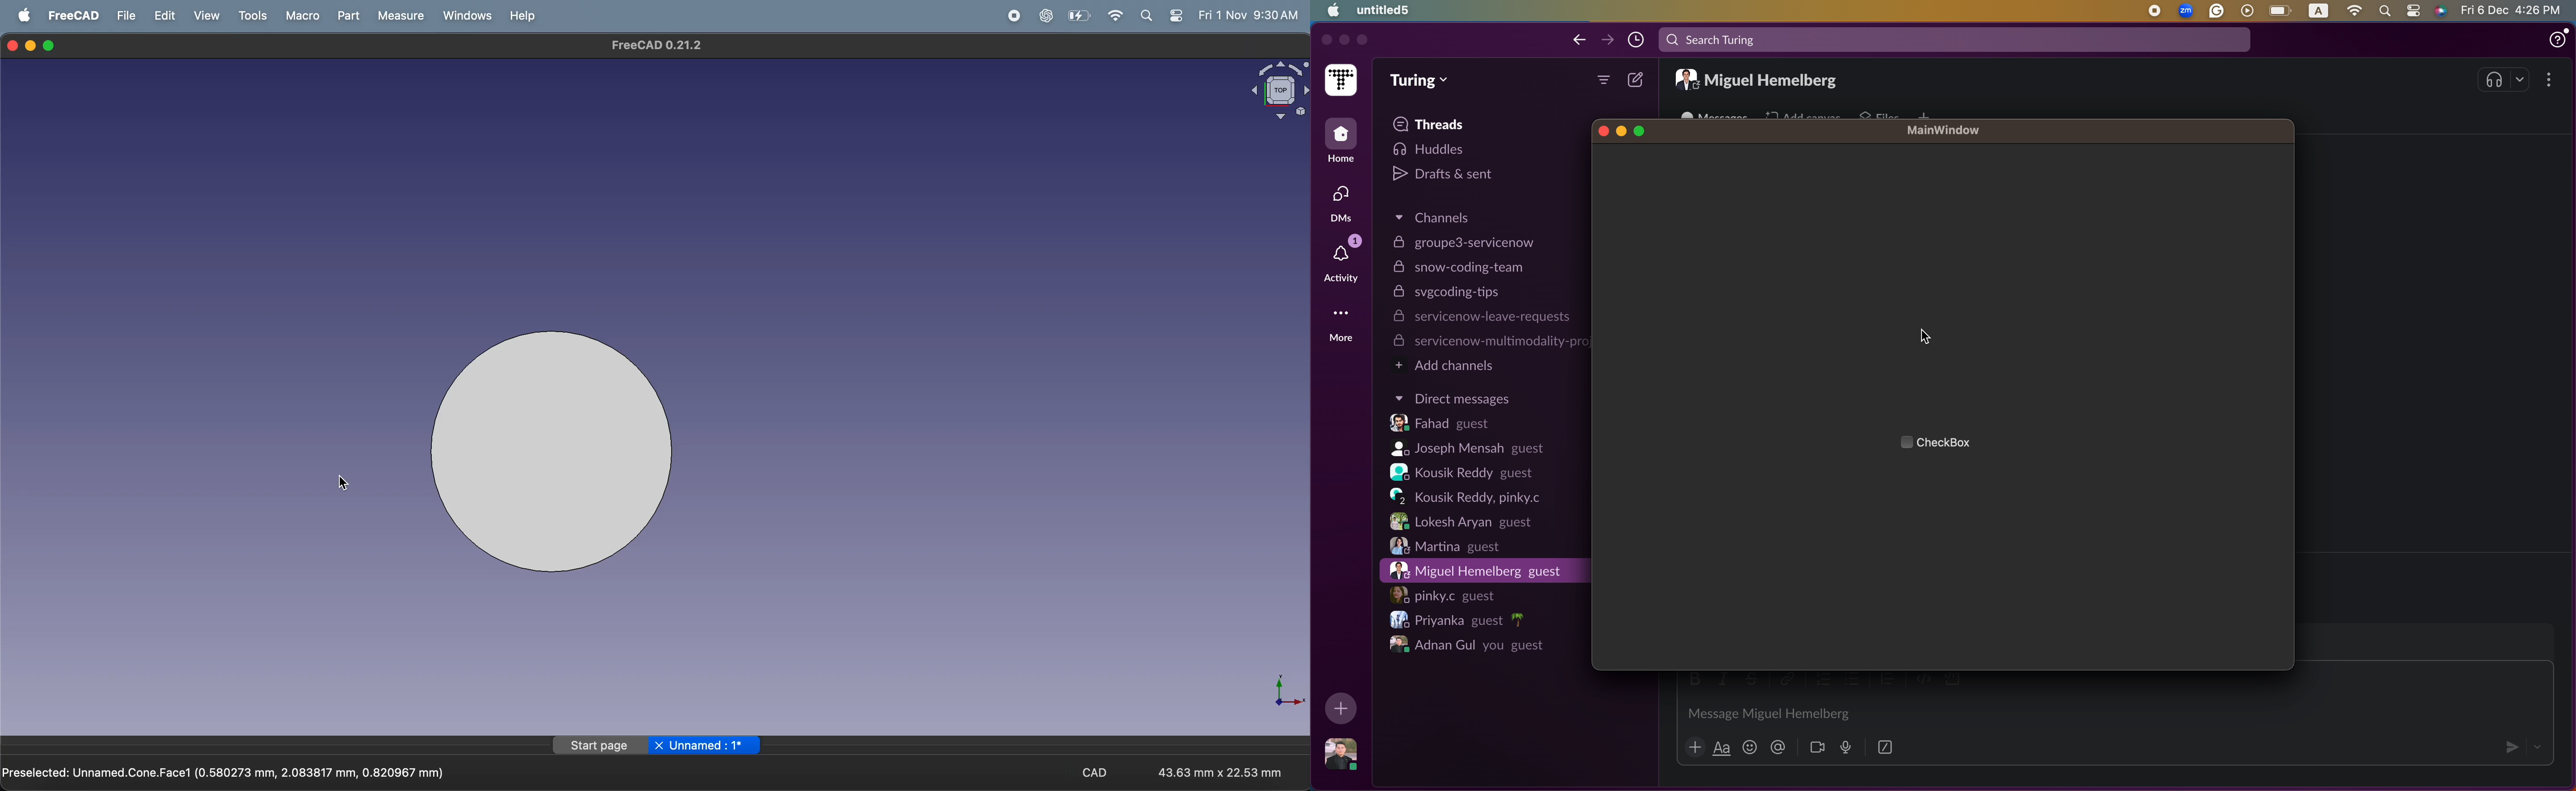 Image resolution: width=2576 pixels, height=812 pixels. What do you see at coordinates (1759, 78) in the screenshot?
I see `Miguel hemelberg` at bounding box center [1759, 78].